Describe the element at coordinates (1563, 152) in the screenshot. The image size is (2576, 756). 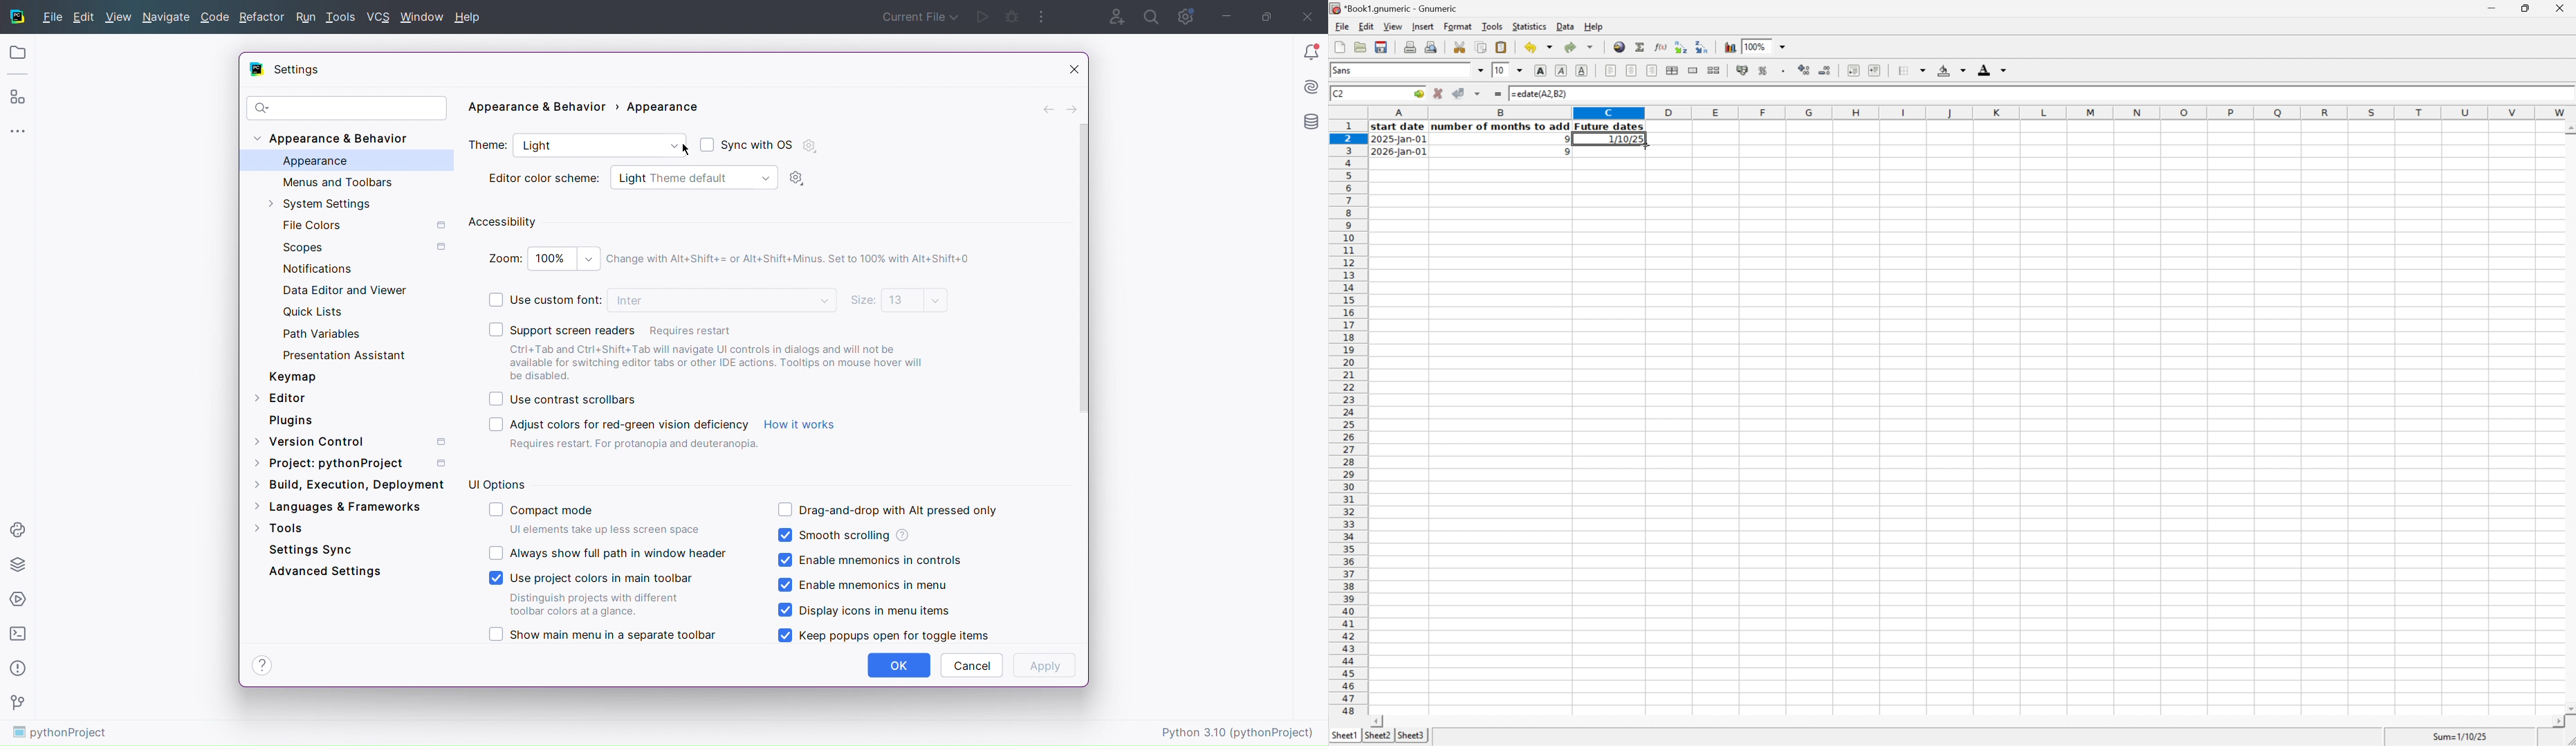
I see `9` at that location.